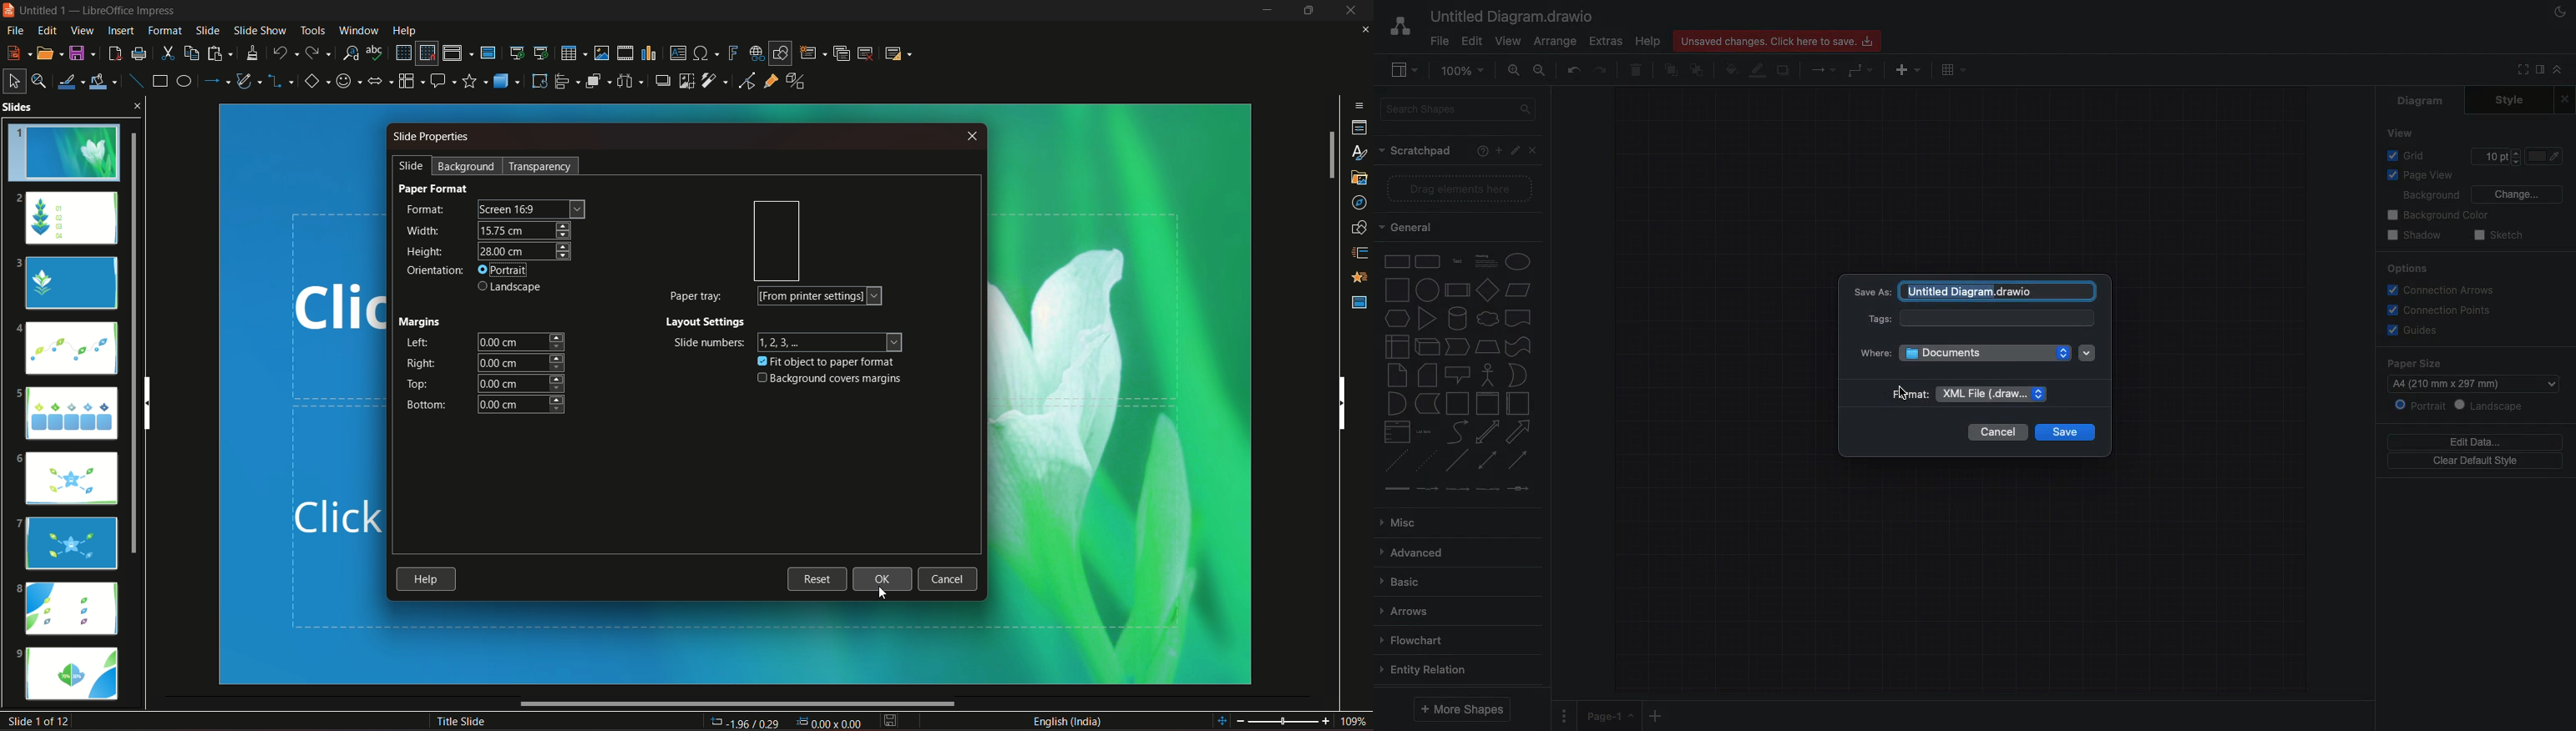  What do you see at coordinates (72, 80) in the screenshot?
I see `line color` at bounding box center [72, 80].